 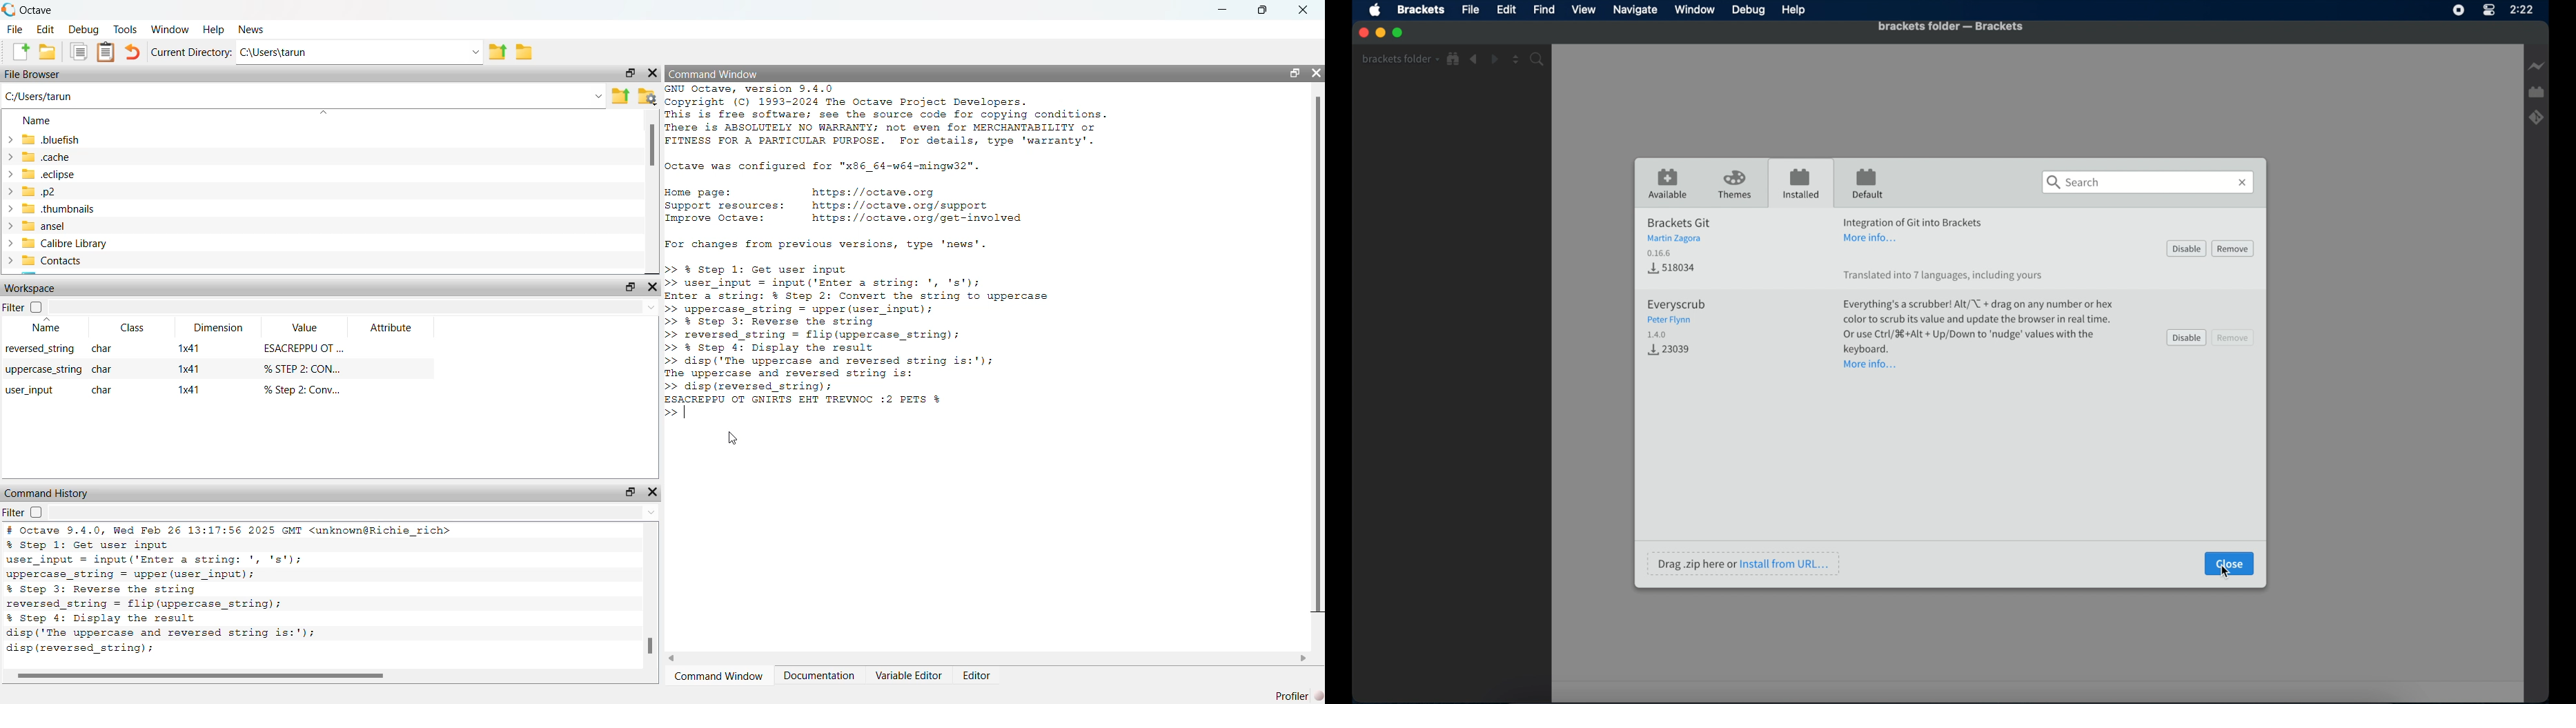 What do you see at coordinates (43, 371) in the screenshot?
I see `uppercase_string` at bounding box center [43, 371].